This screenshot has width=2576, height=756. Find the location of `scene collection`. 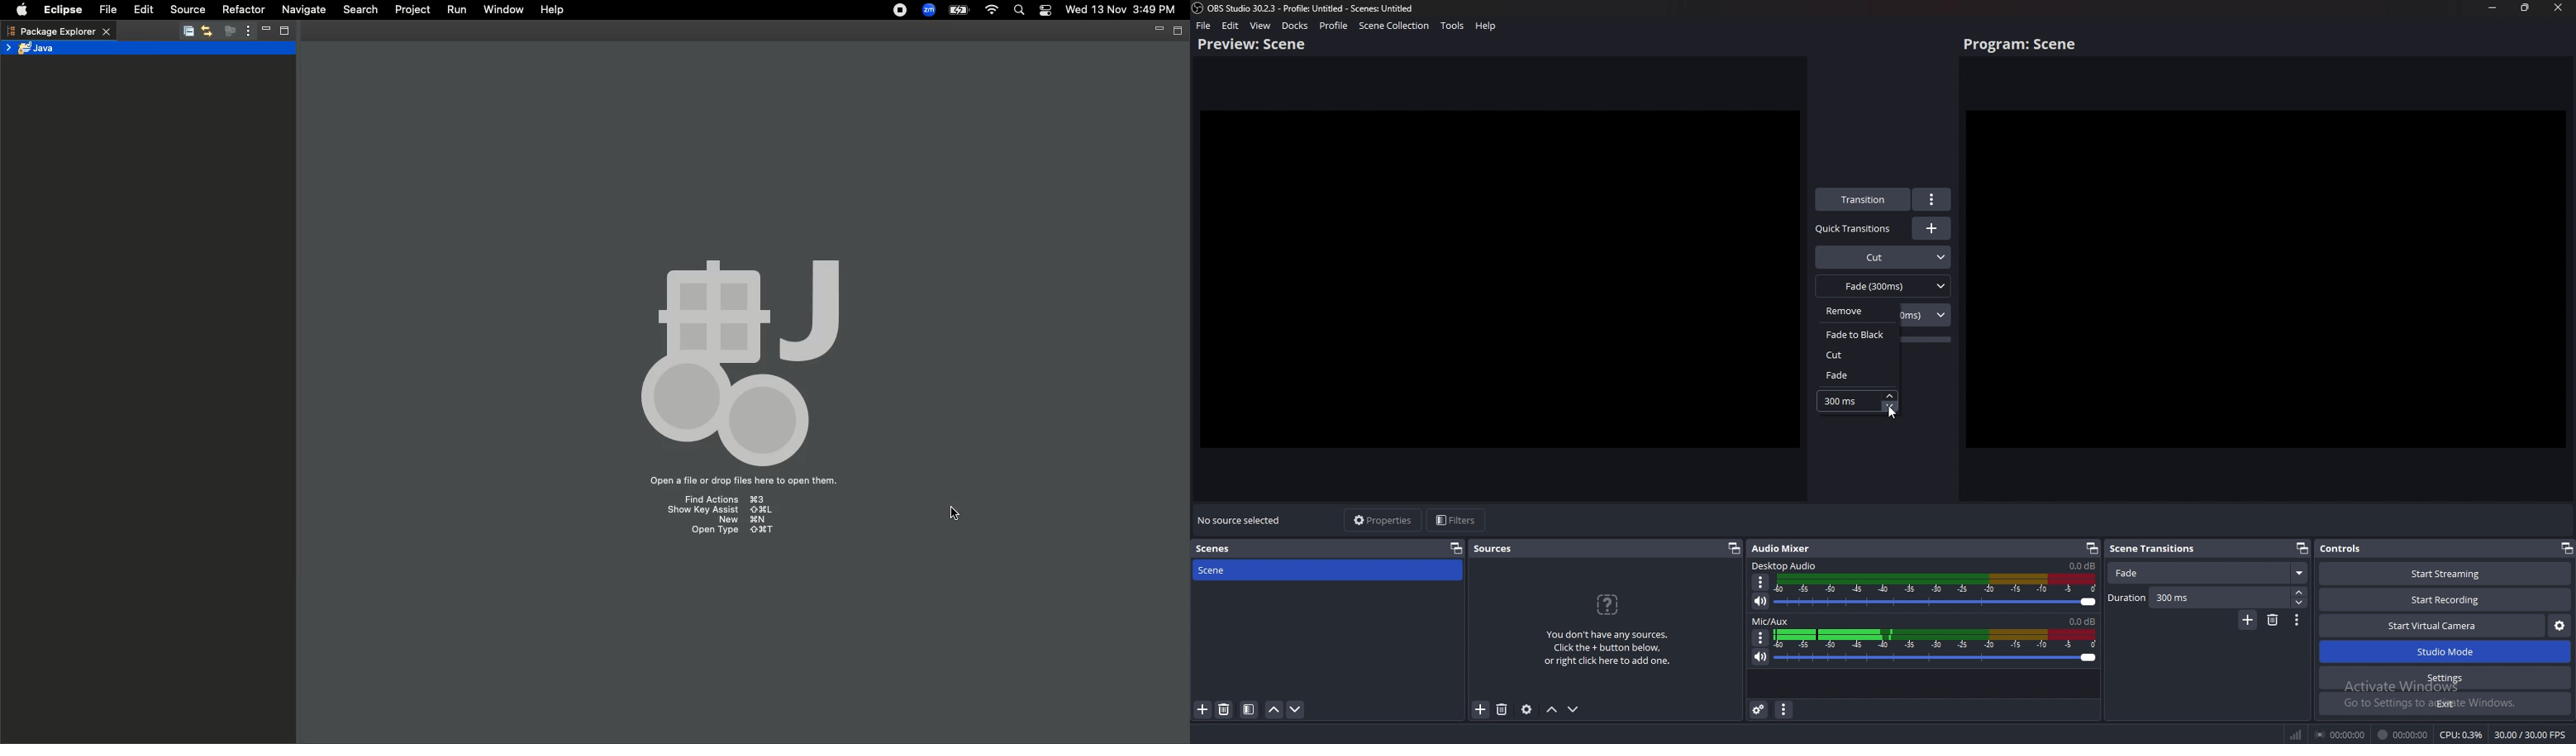

scene collection is located at coordinates (1394, 26).